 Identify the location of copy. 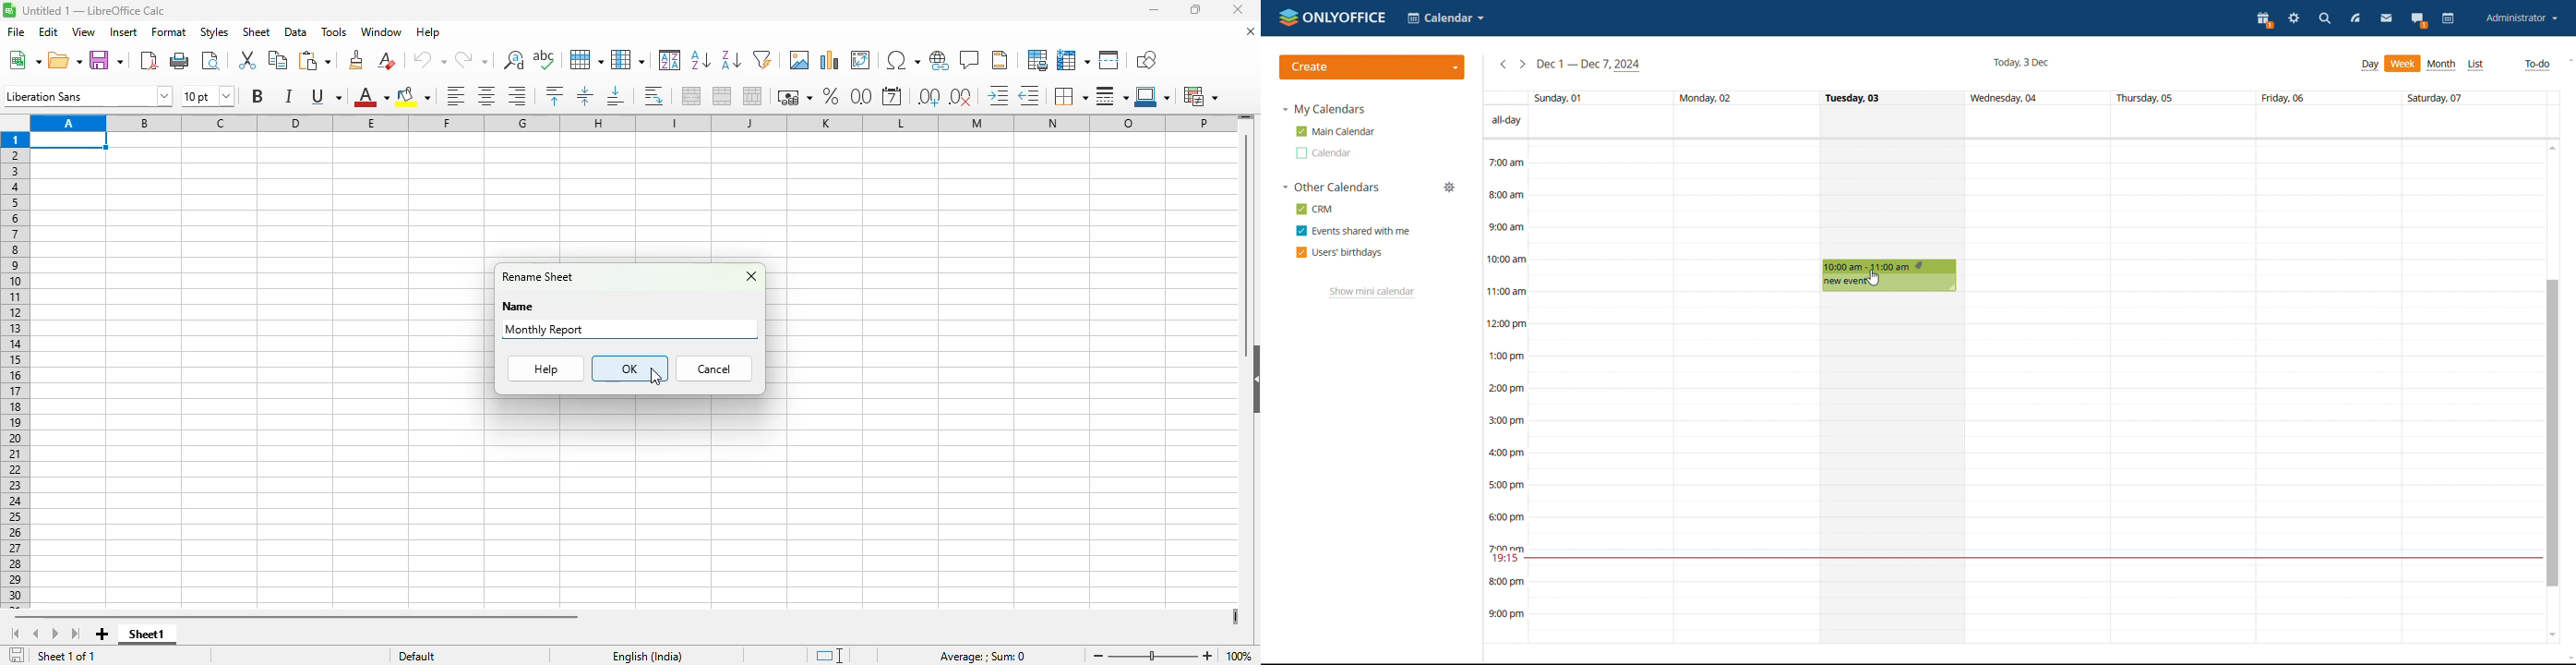
(278, 58).